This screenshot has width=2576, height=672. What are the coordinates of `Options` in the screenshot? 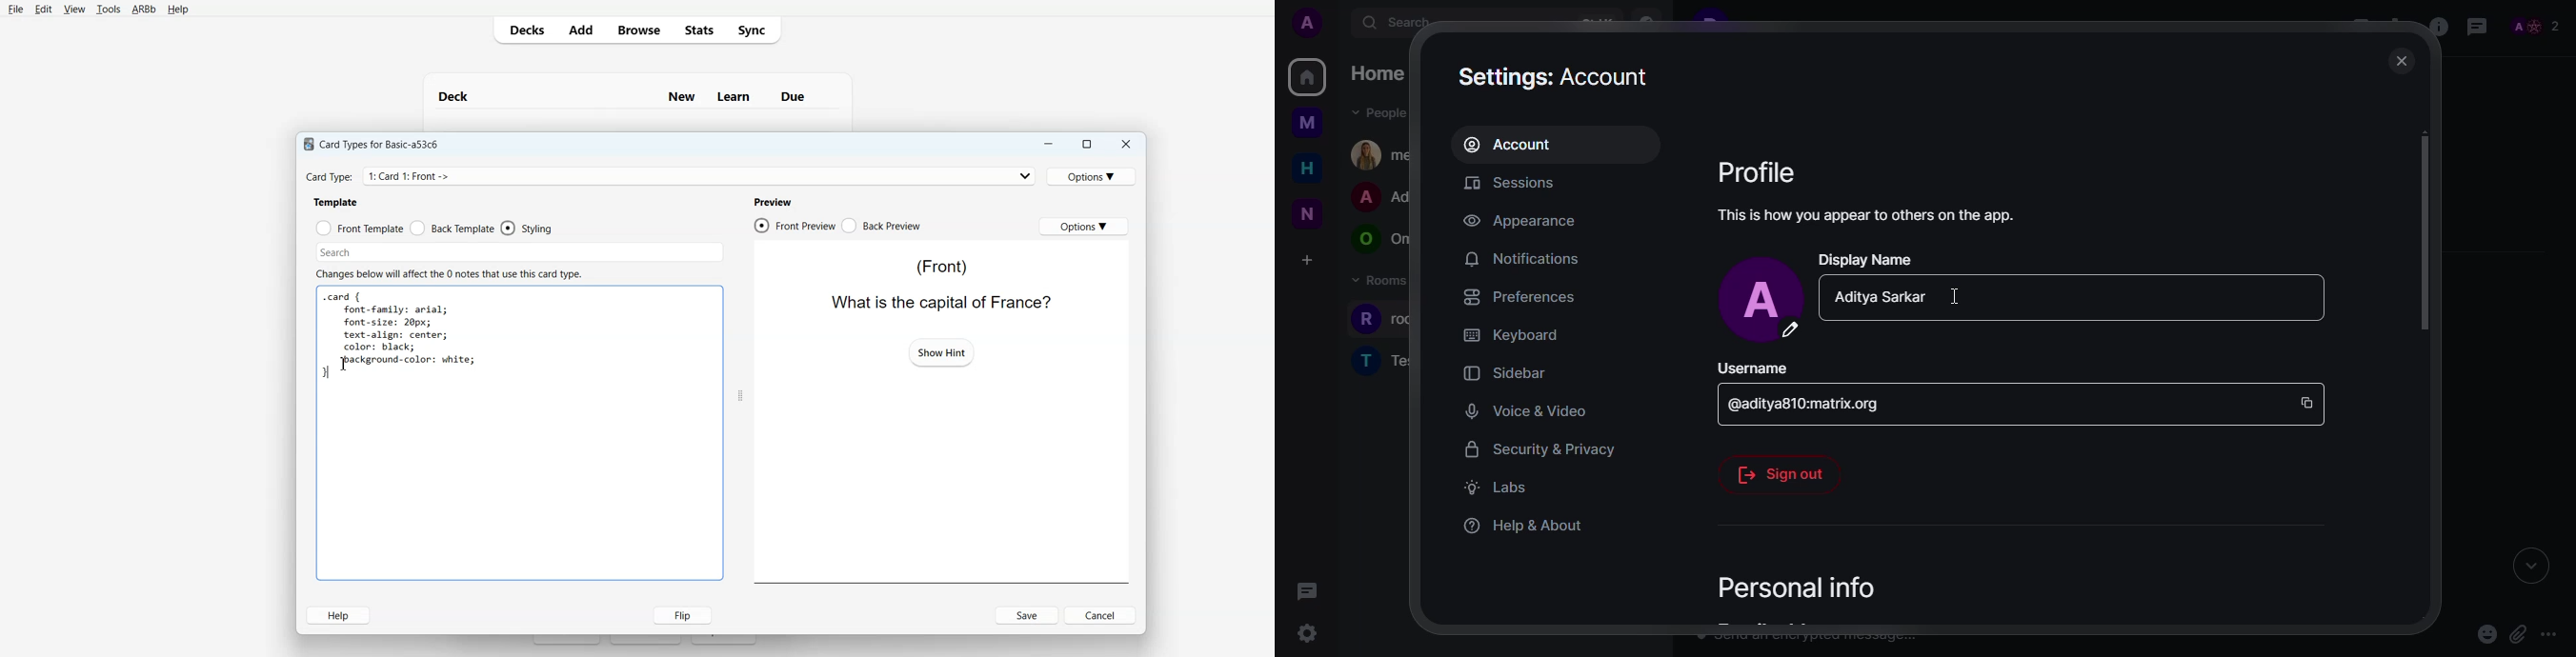 It's located at (1094, 176).